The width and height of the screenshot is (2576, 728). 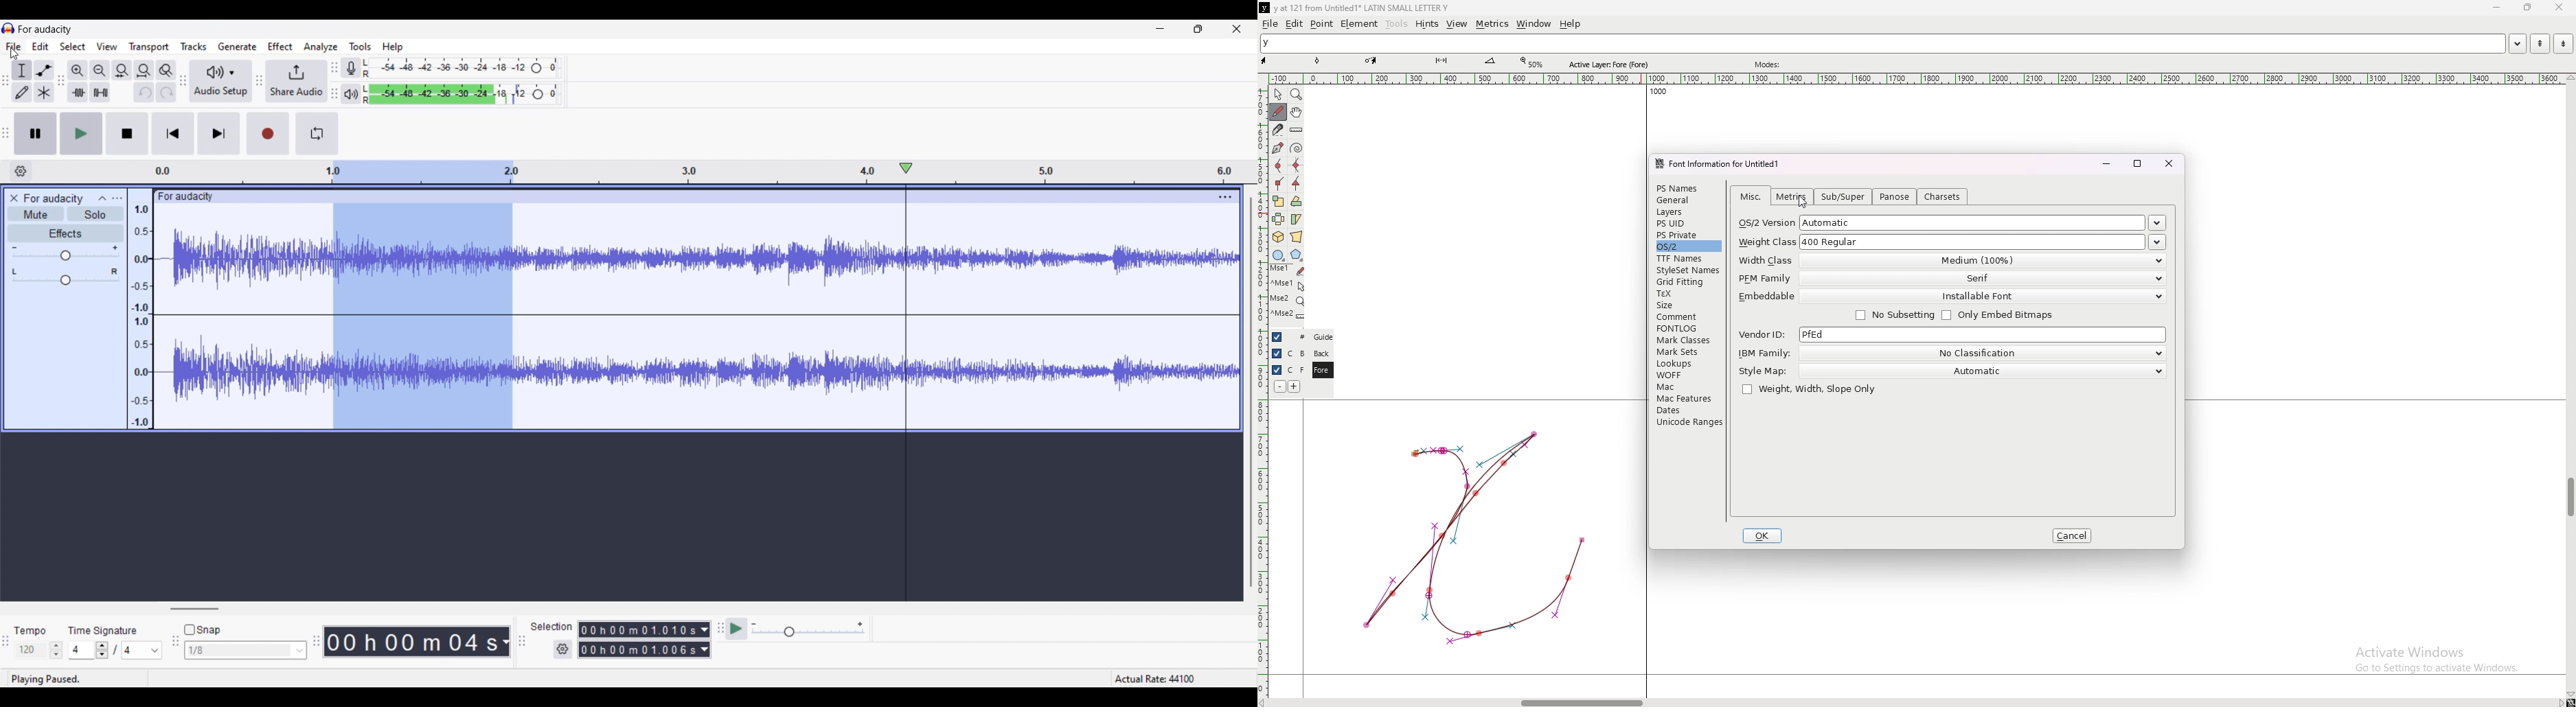 I want to click on Tempo settings, so click(x=39, y=650).